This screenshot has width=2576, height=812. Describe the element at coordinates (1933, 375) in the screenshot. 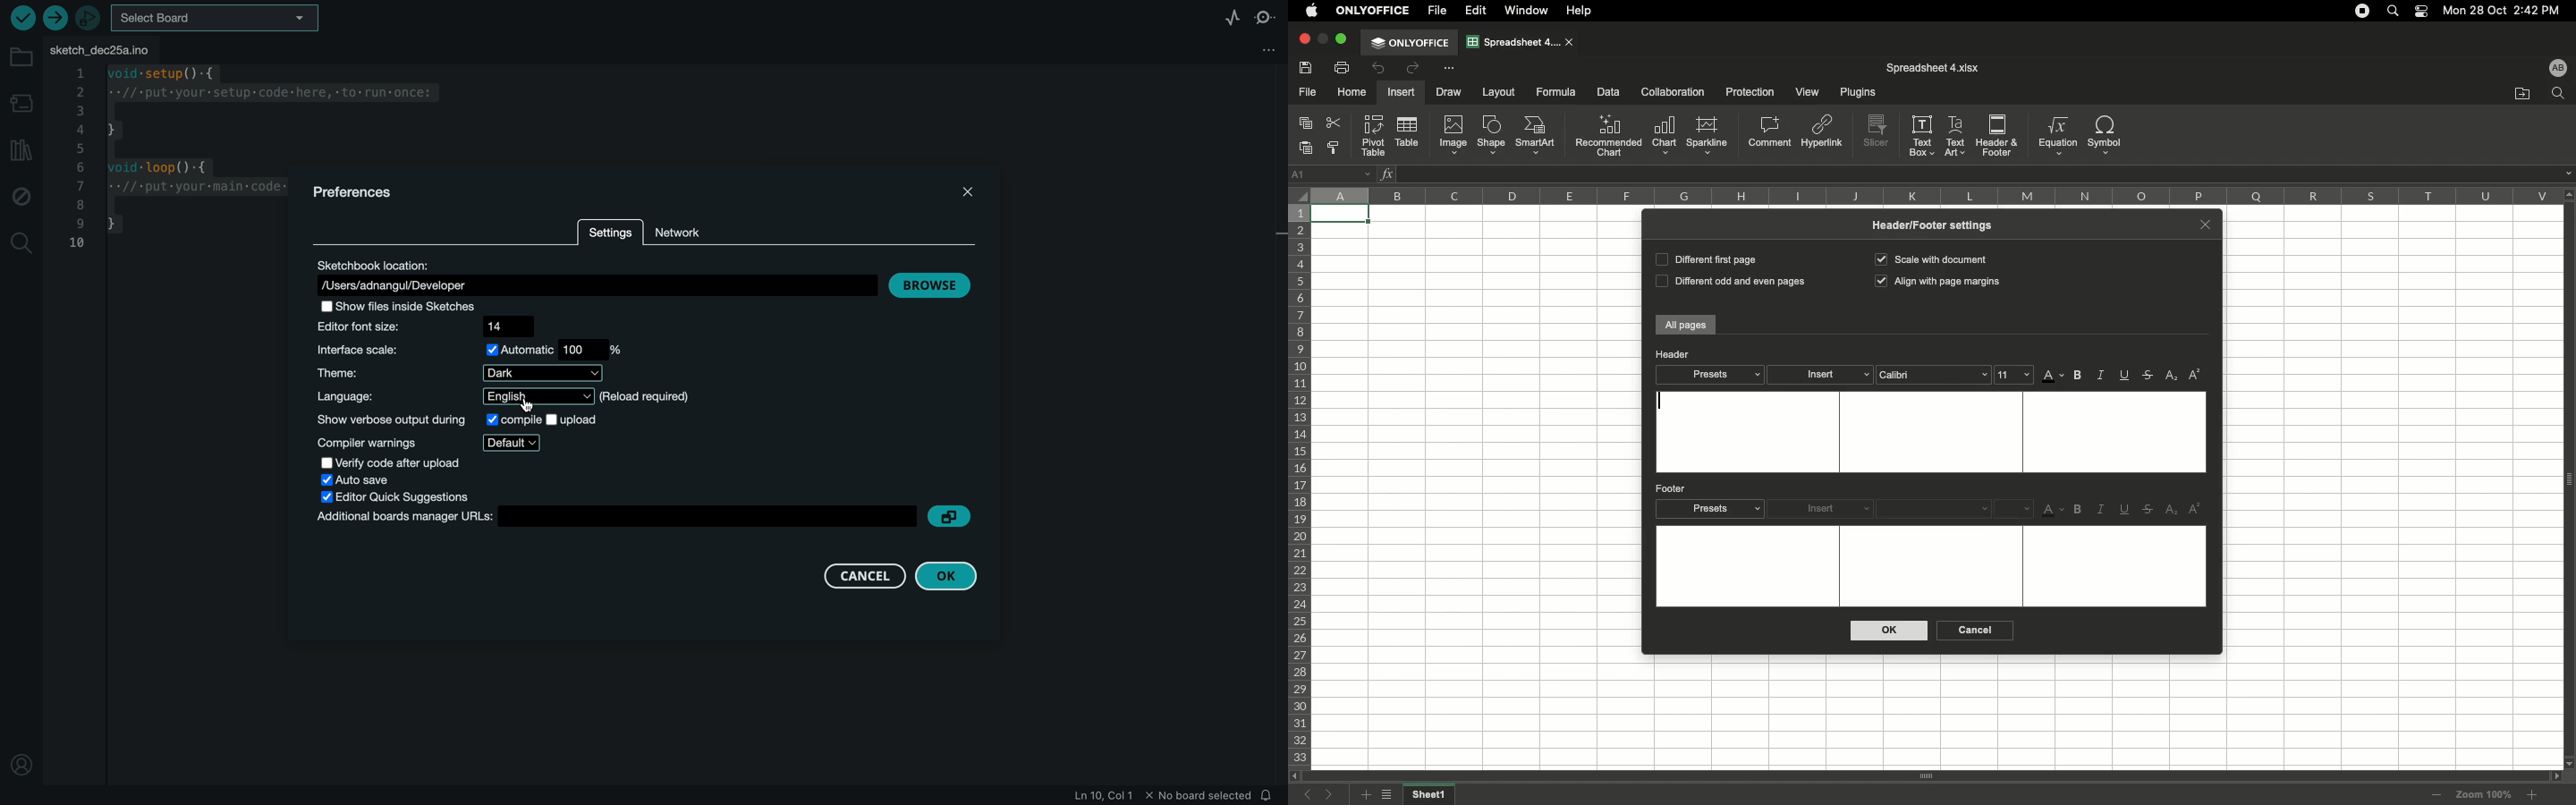

I see `Calibri` at that location.